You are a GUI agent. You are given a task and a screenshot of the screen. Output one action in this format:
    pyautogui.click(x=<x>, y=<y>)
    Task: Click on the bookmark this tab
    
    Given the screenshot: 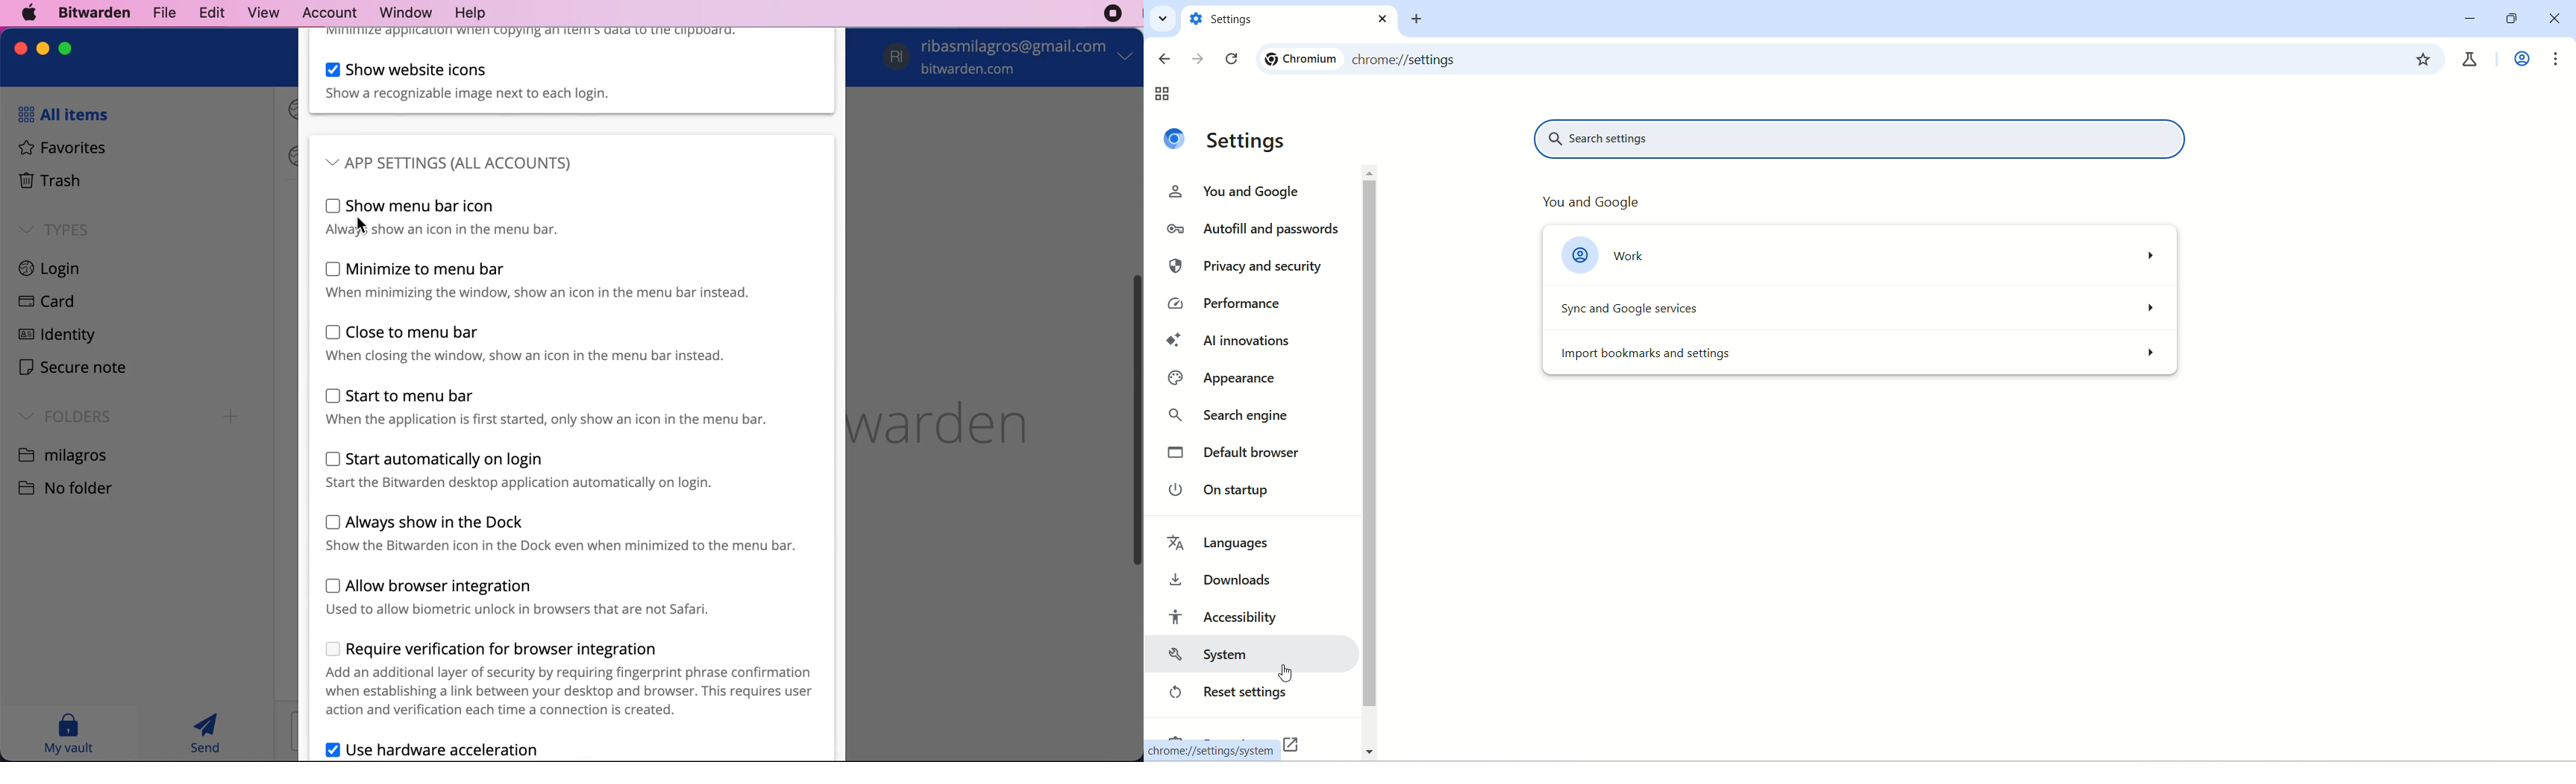 What is the action you would take?
    pyautogui.click(x=2425, y=57)
    